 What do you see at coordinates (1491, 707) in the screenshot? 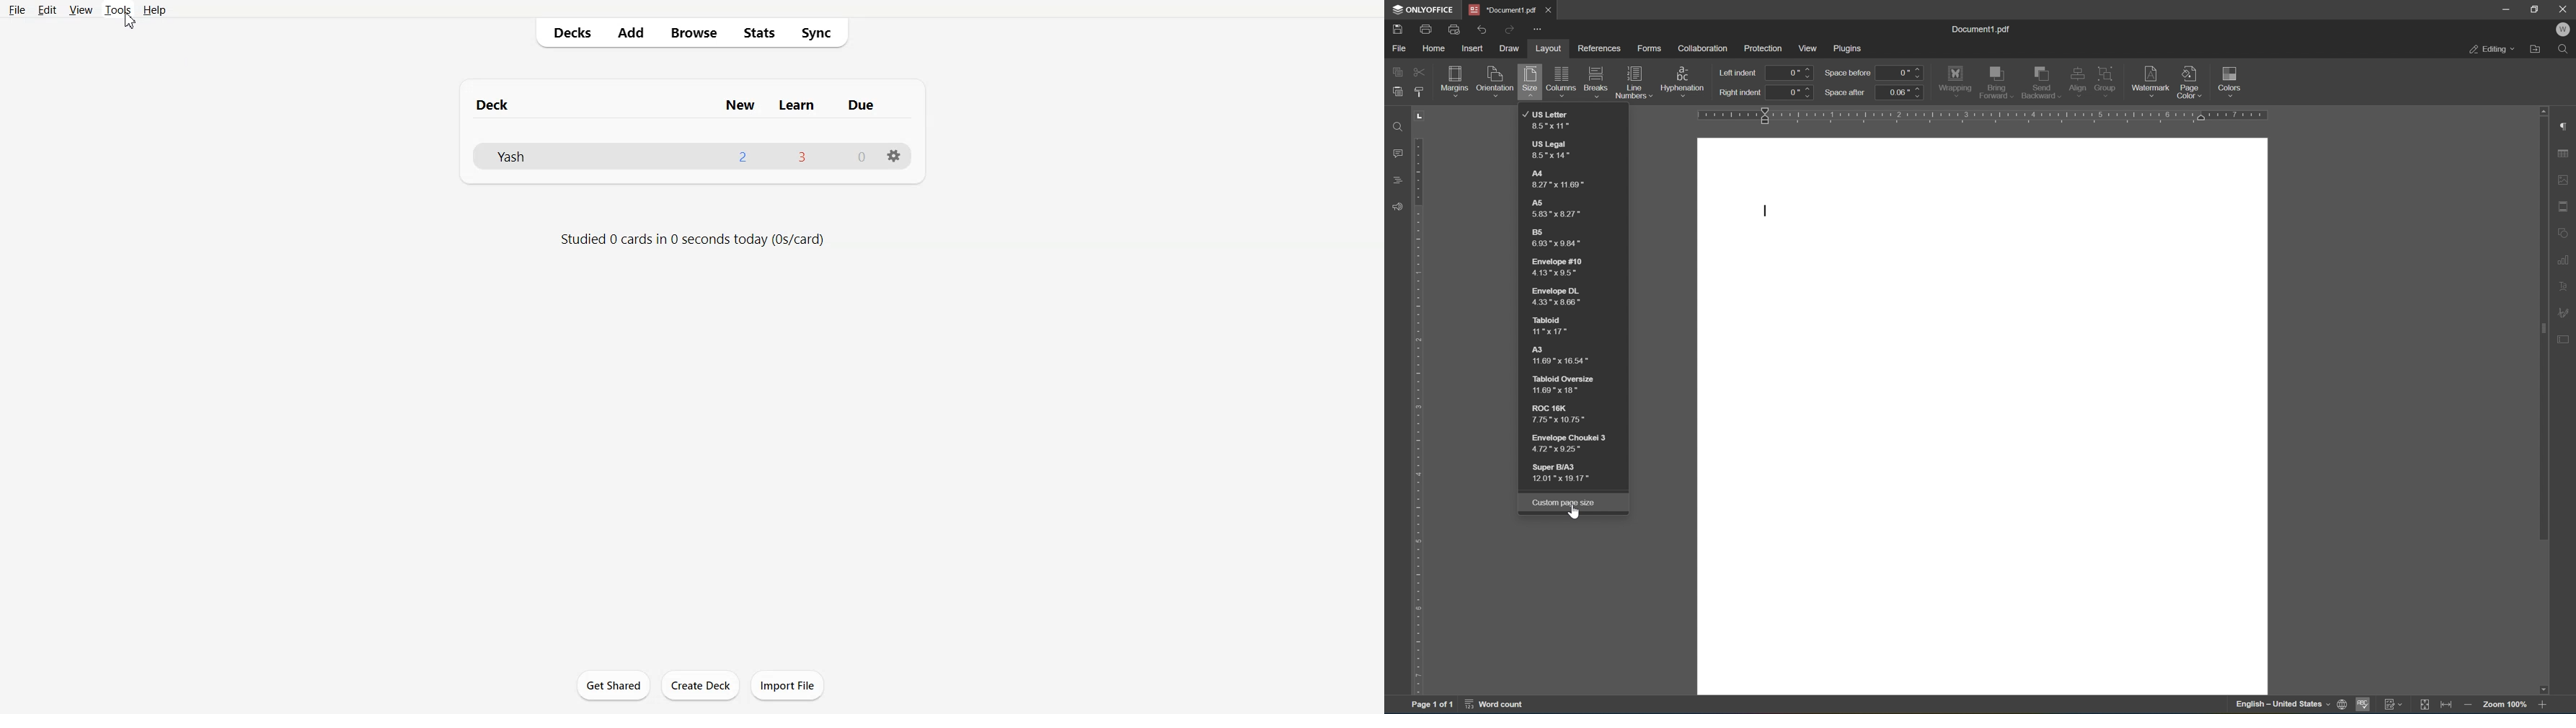
I see `word count` at bounding box center [1491, 707].